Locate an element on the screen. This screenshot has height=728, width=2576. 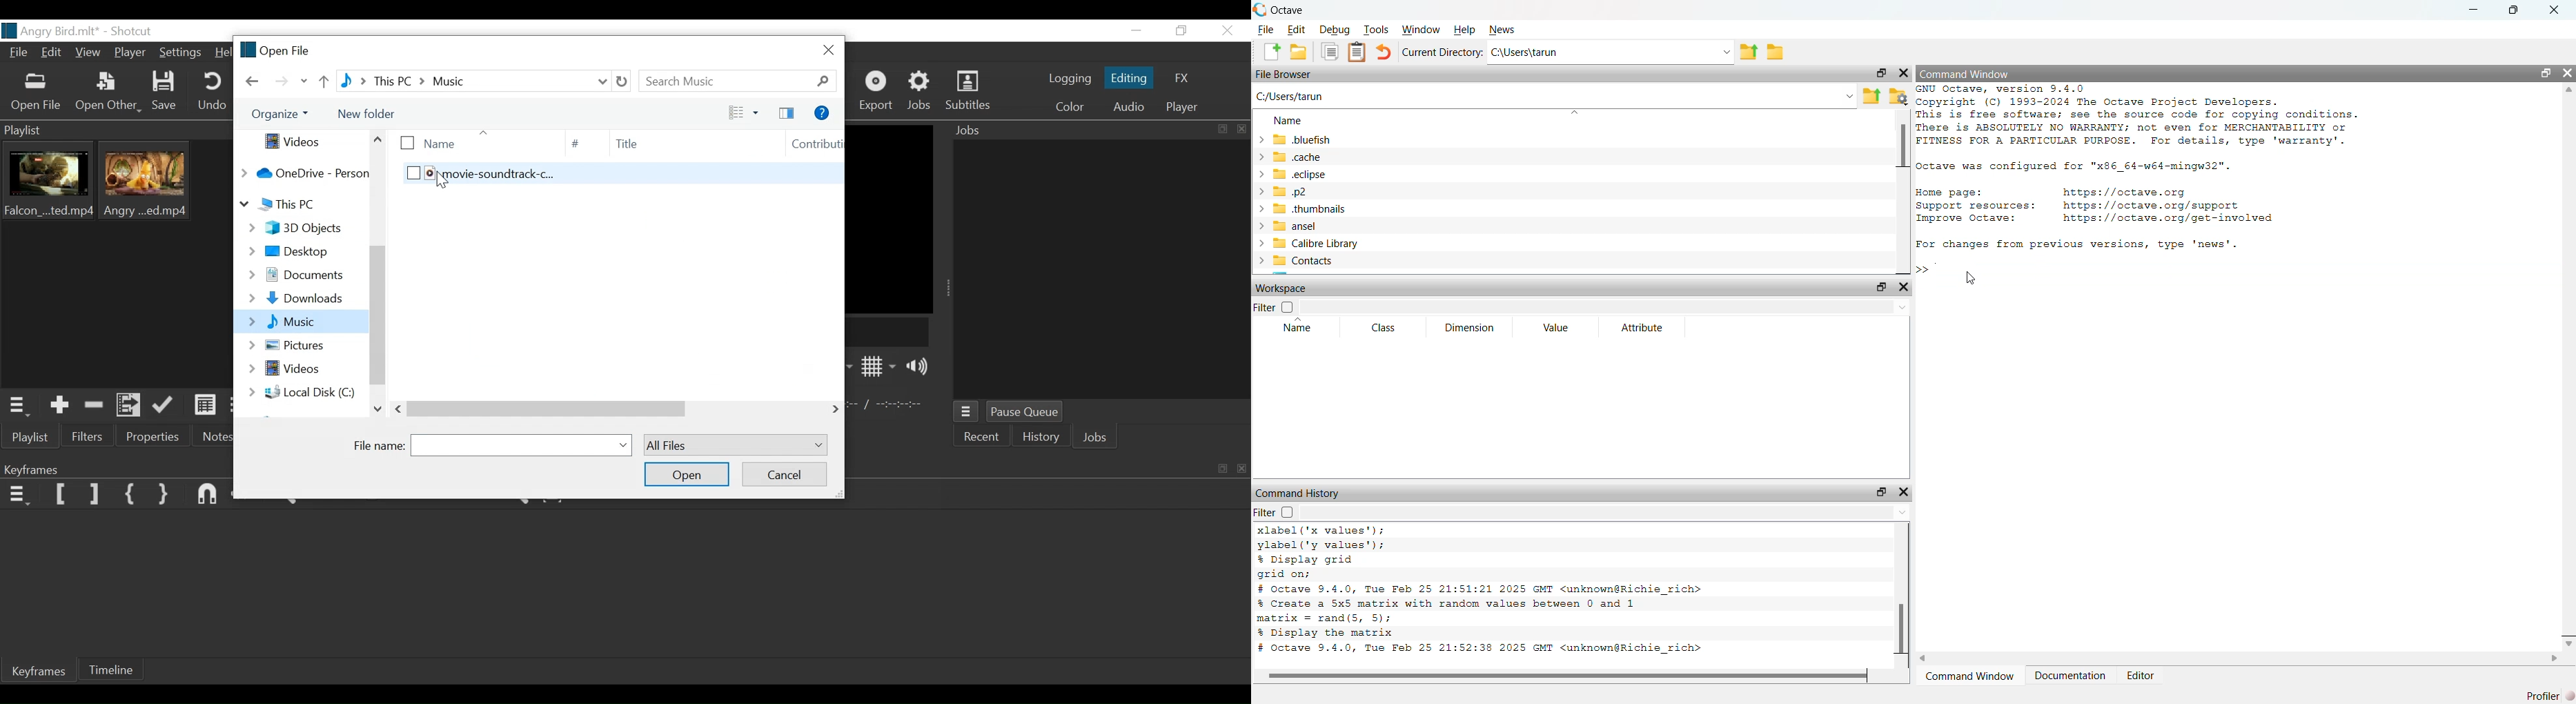
Set First Simple Keyframe is located at coordinates (130, 492).